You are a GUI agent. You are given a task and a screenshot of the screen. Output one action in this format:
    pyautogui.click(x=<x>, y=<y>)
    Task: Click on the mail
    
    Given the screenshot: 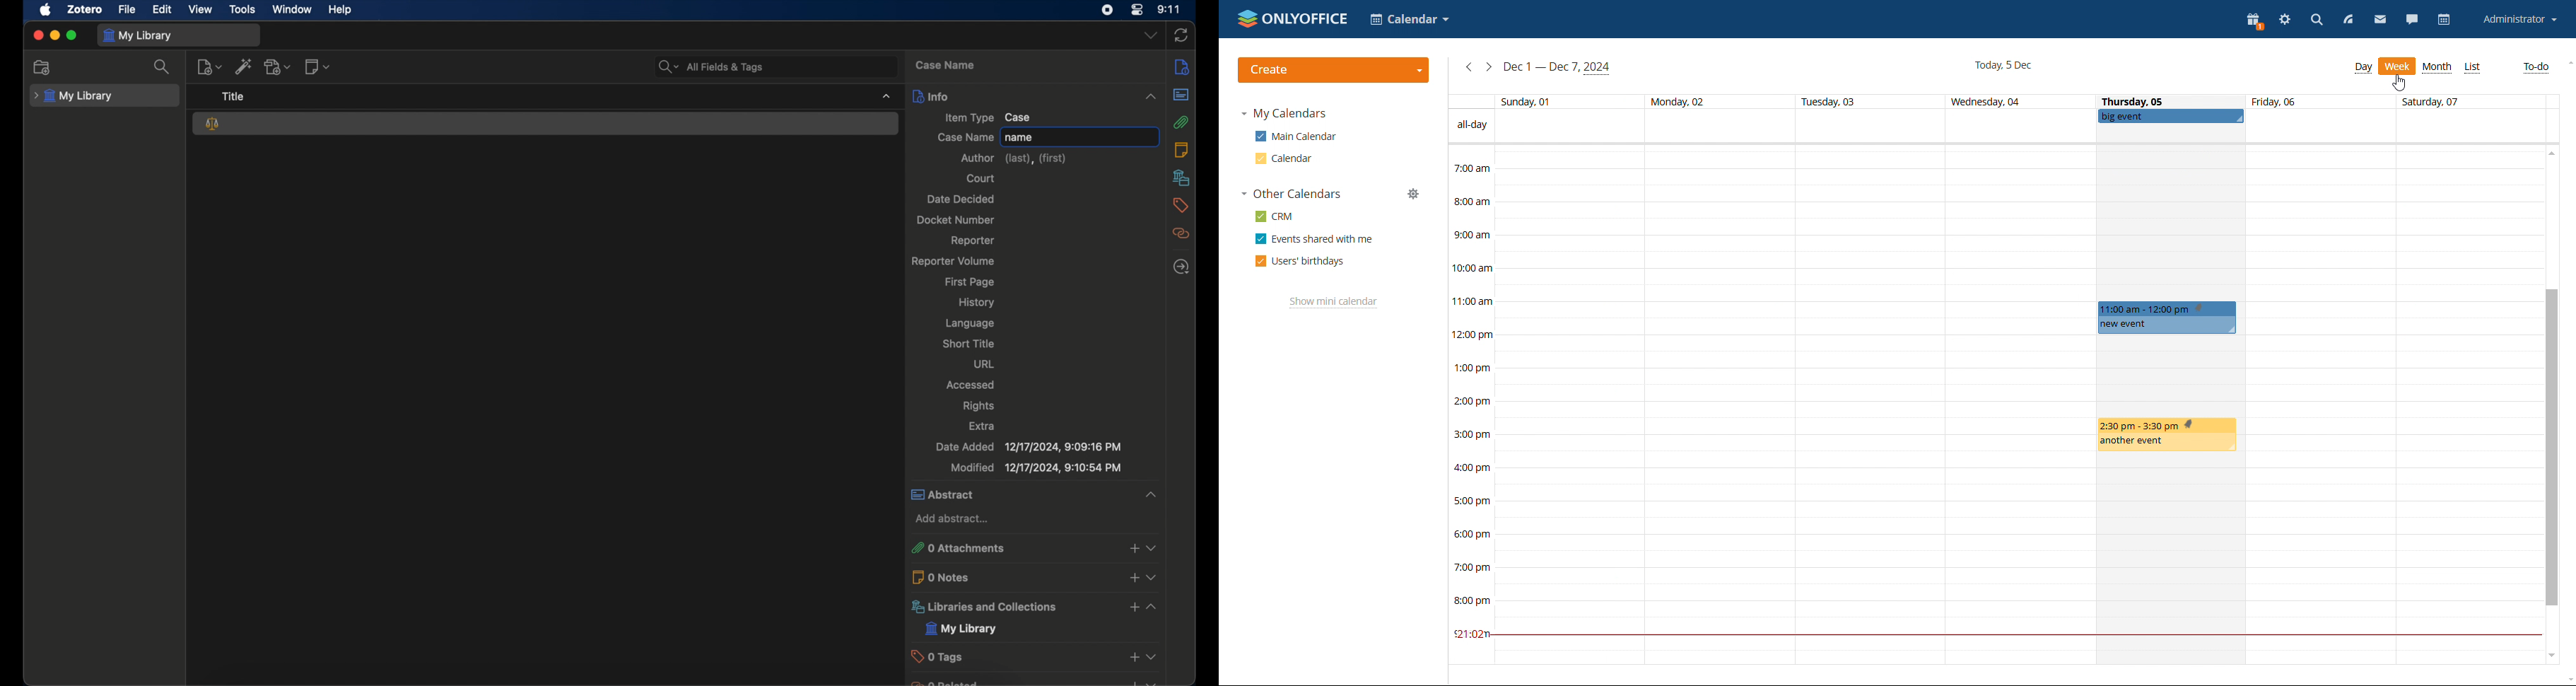 What is the action you would take?
    pyautogui.click(x=2379, y=19)
    